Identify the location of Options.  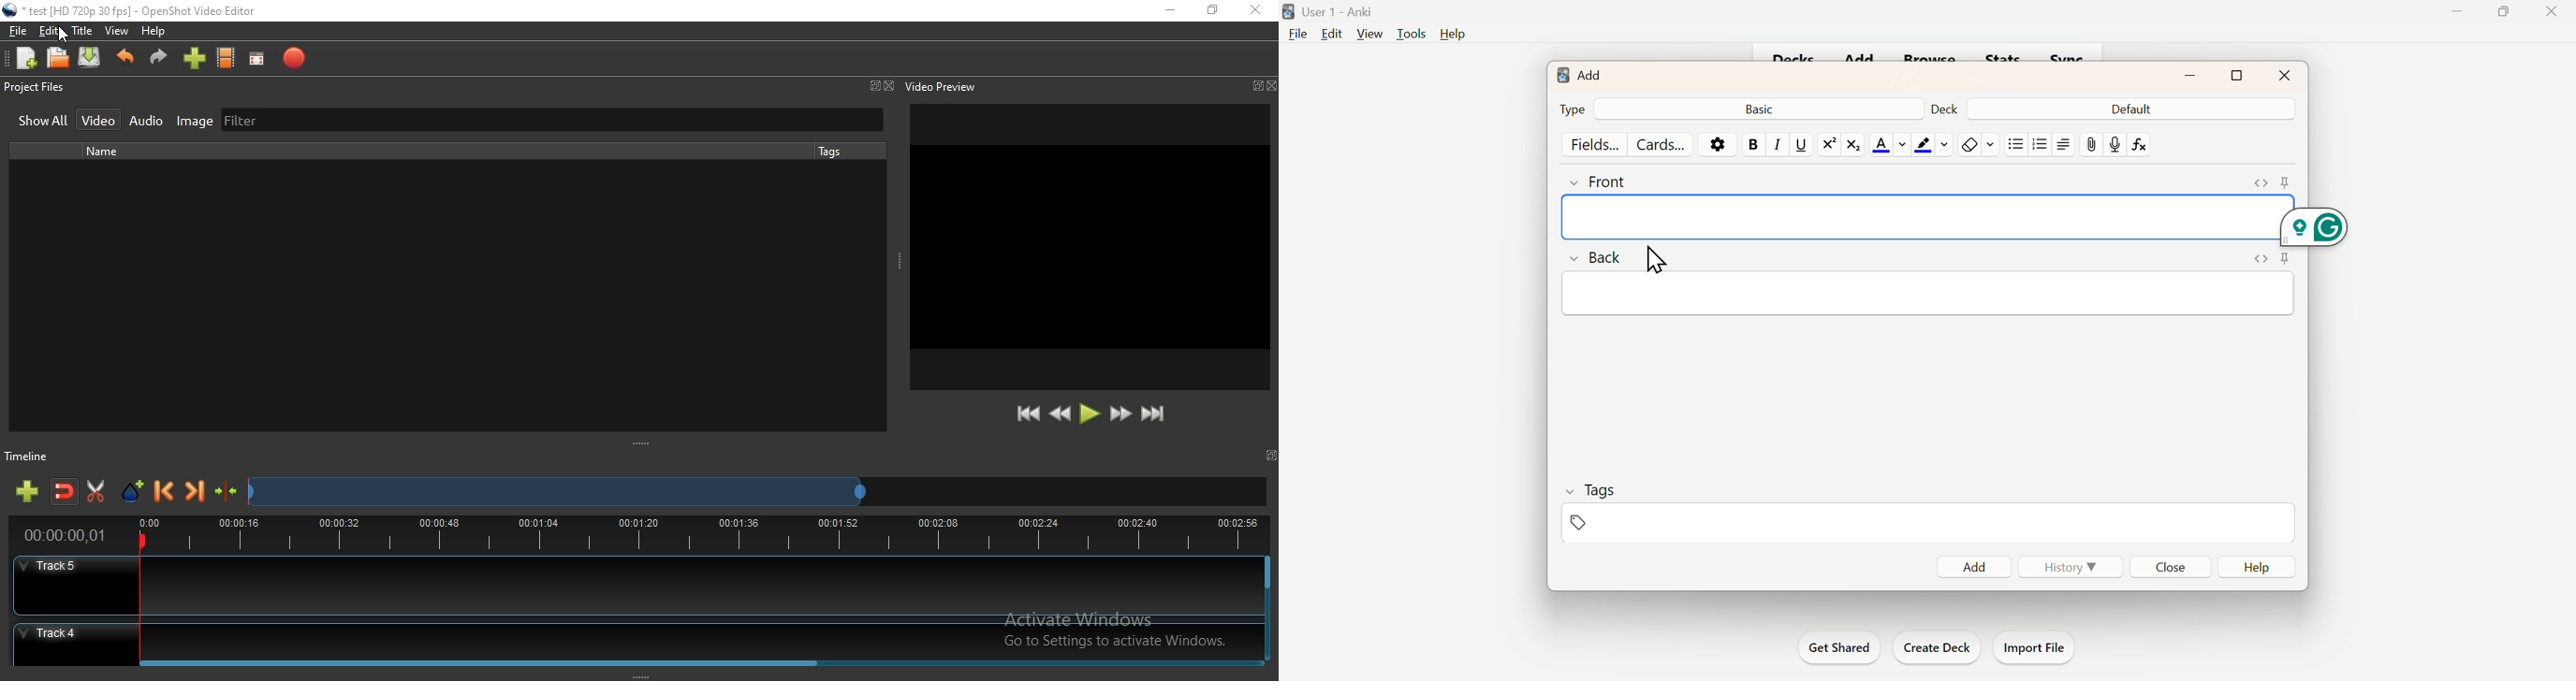
(1715, 145).